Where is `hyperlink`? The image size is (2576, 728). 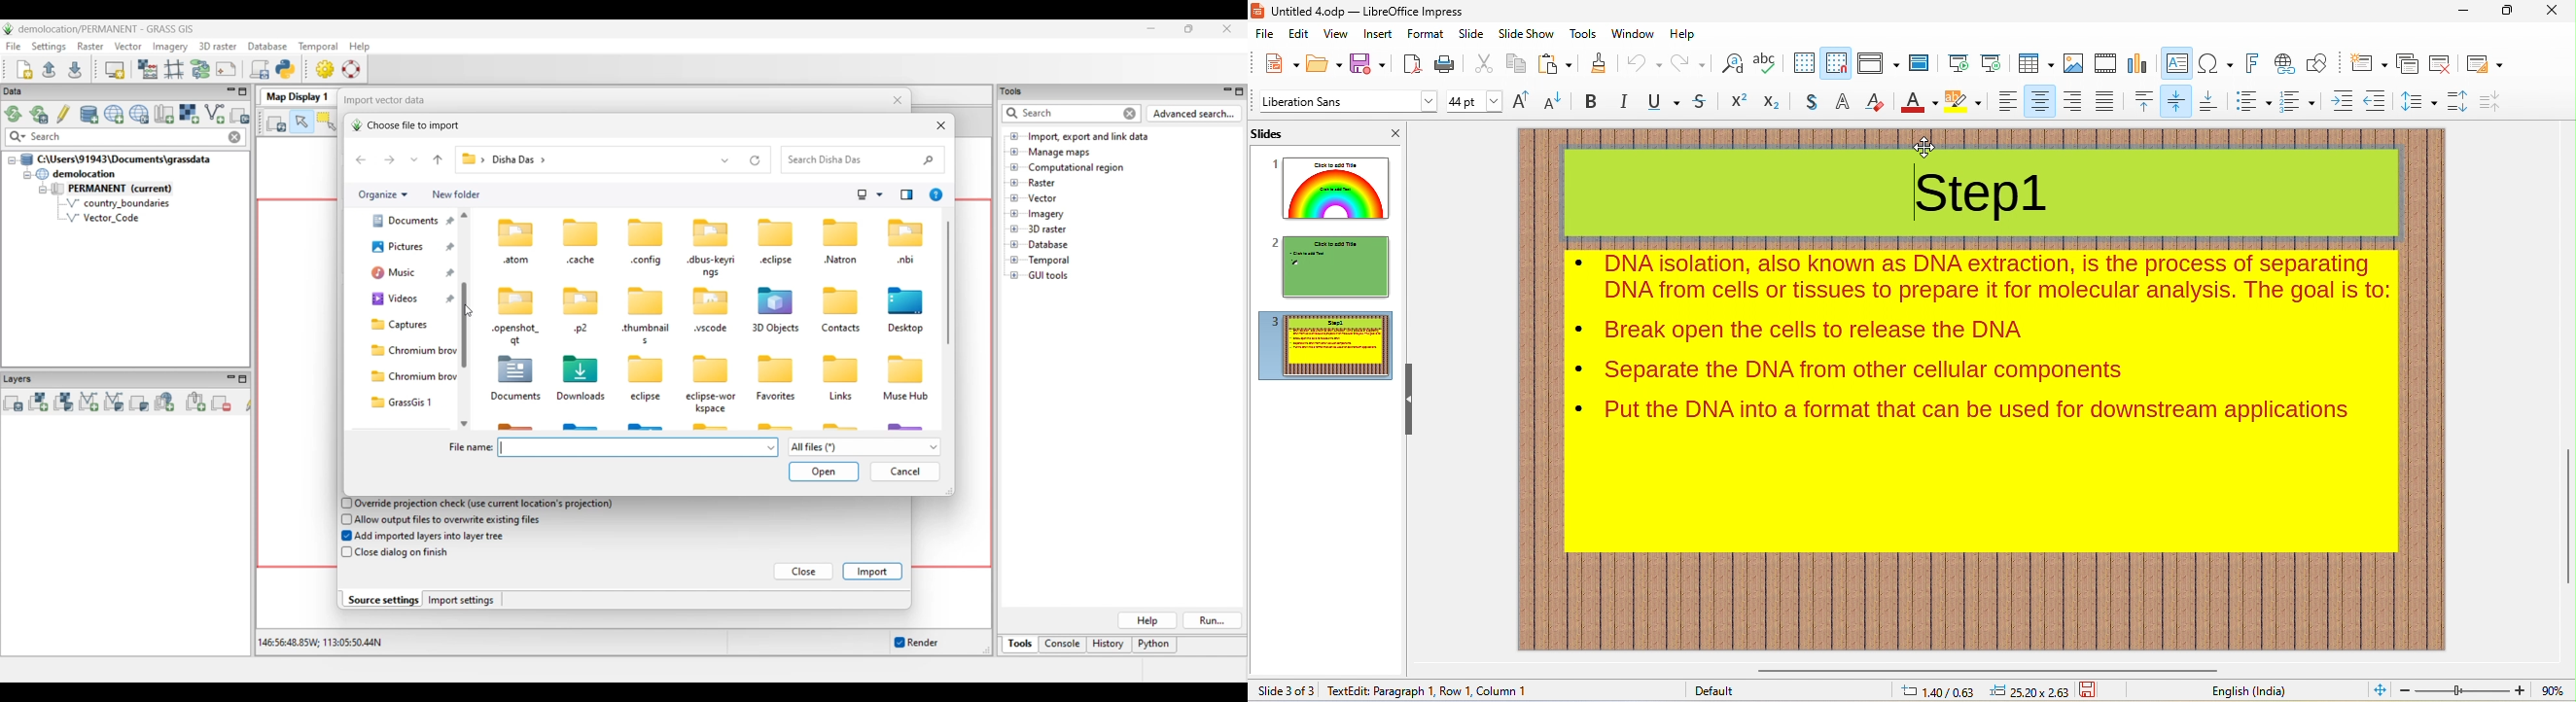
hyperlink is located at coordinates (2283, 64).